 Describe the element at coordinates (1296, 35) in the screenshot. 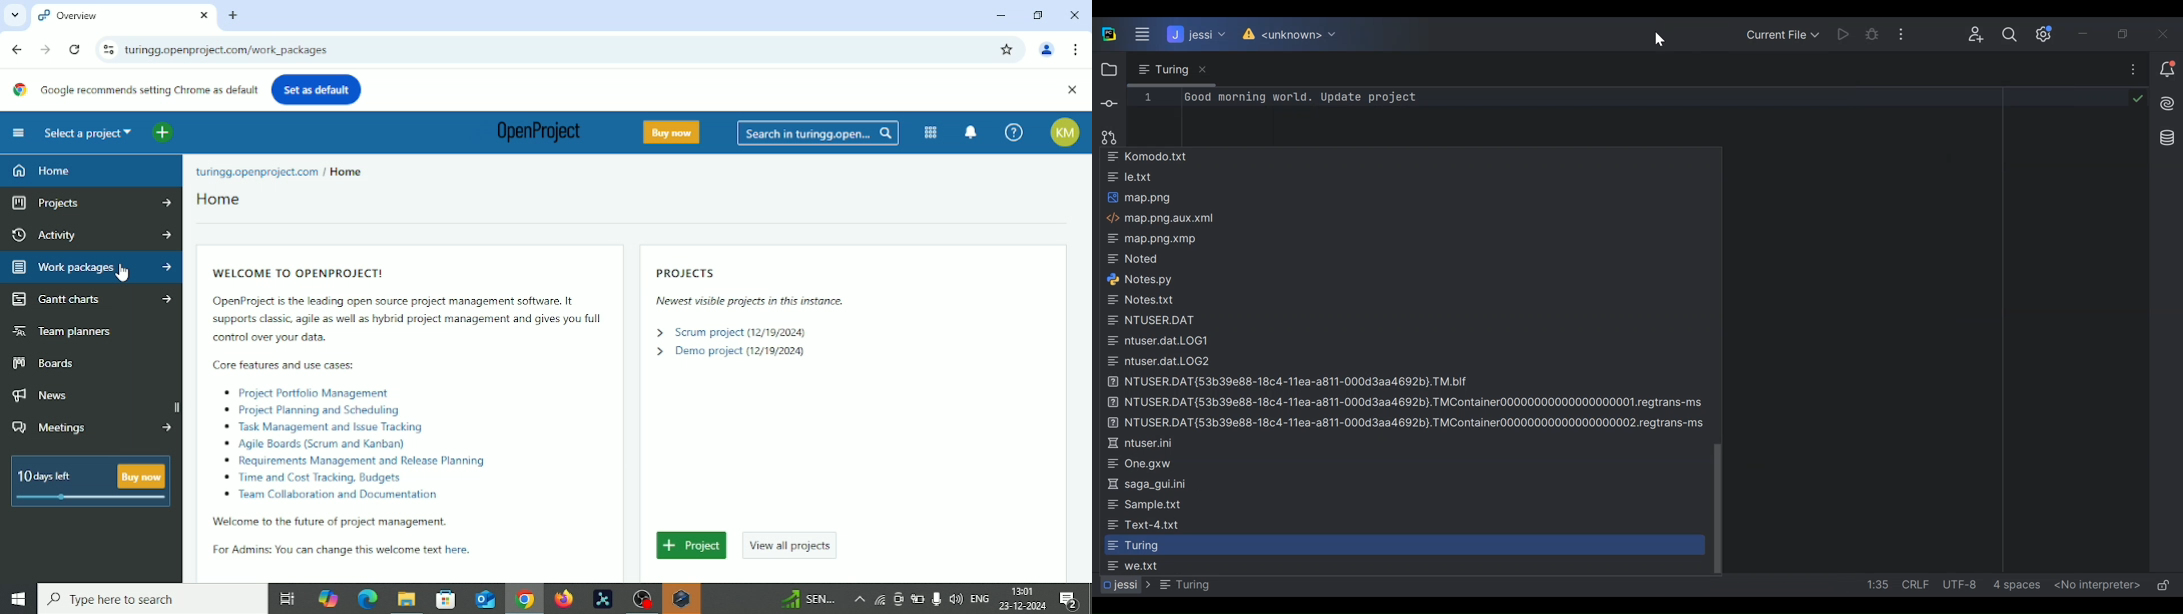

I see `Unknown` at that location.